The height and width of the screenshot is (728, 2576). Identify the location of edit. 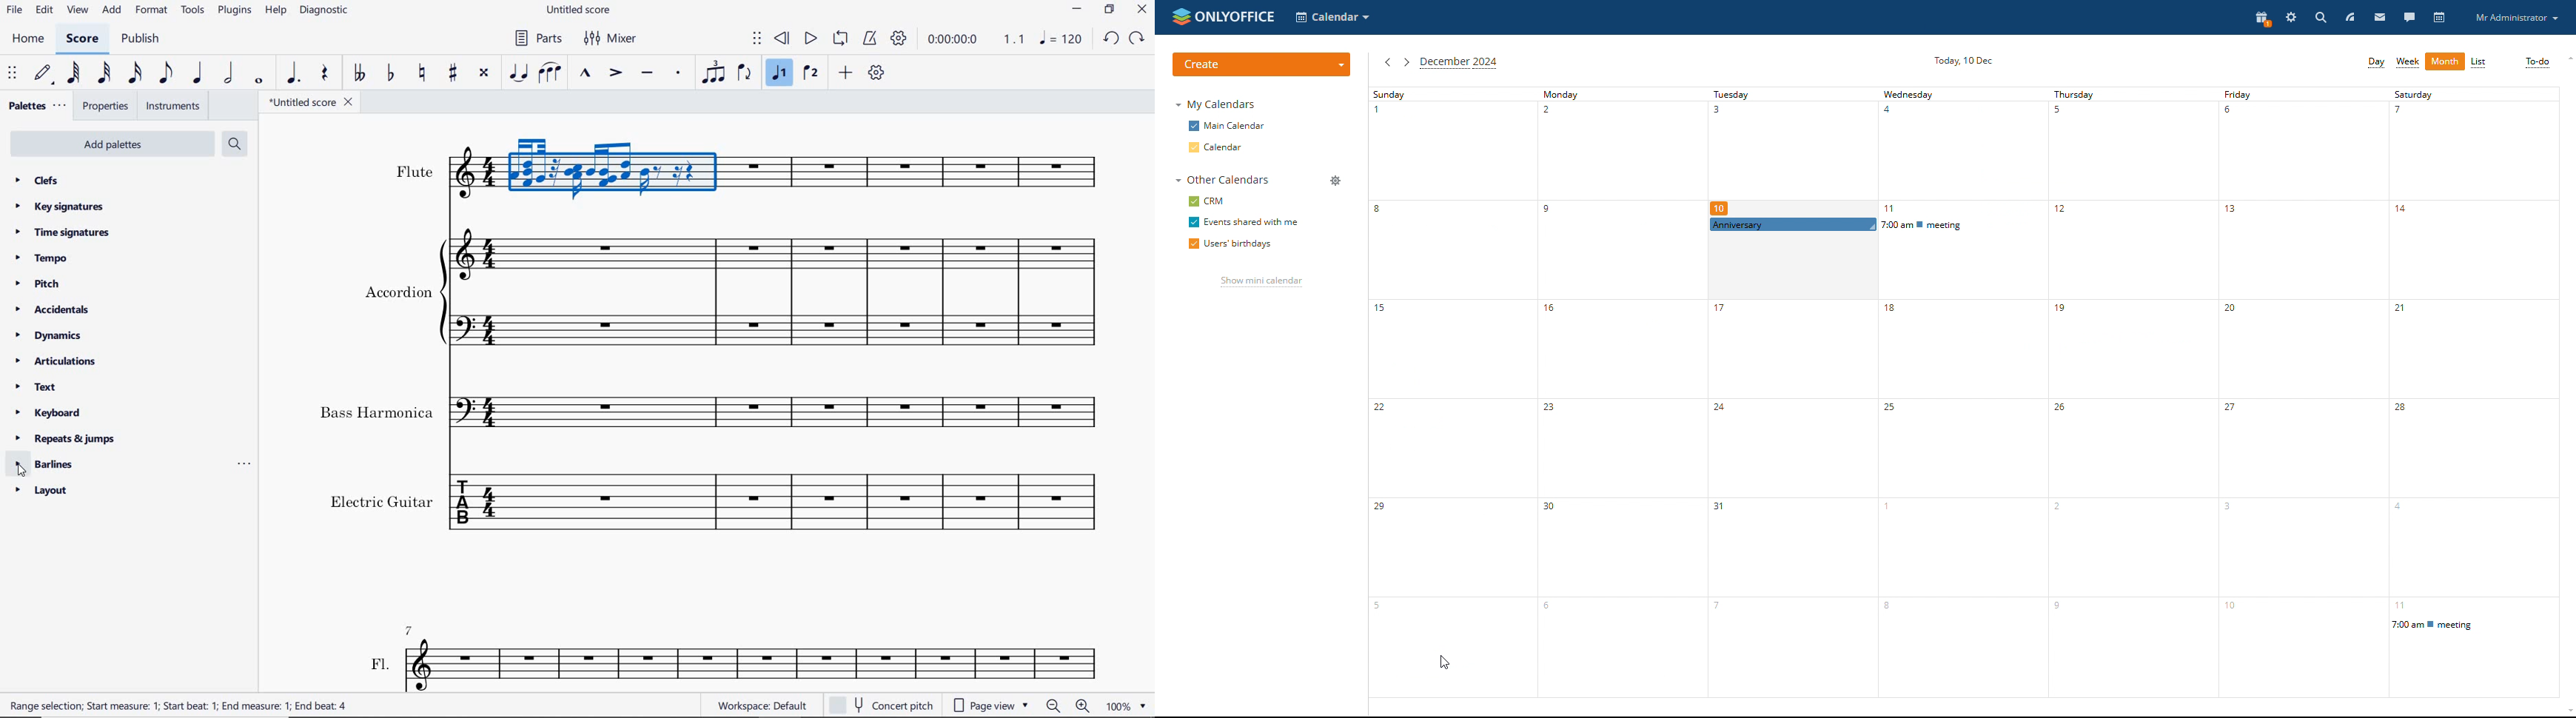
(43, 12).